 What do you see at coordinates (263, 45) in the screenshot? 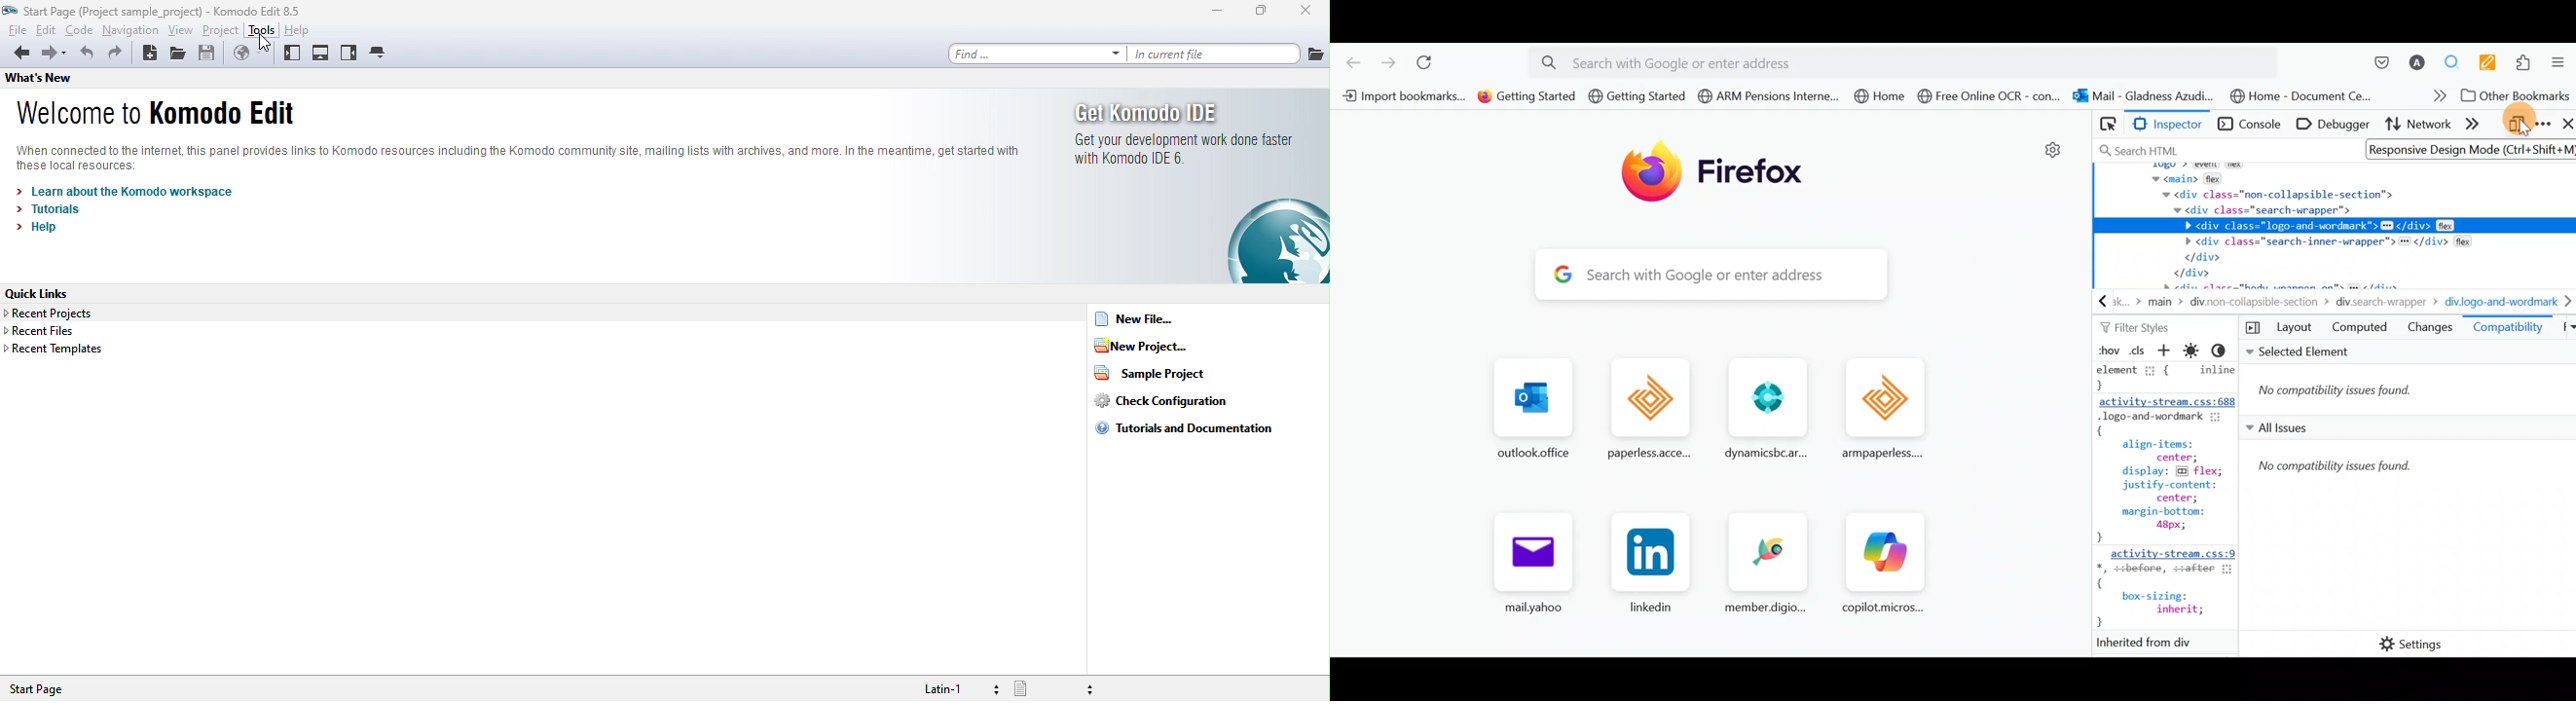
I see `cursor ` at bounding box center [263, 45].